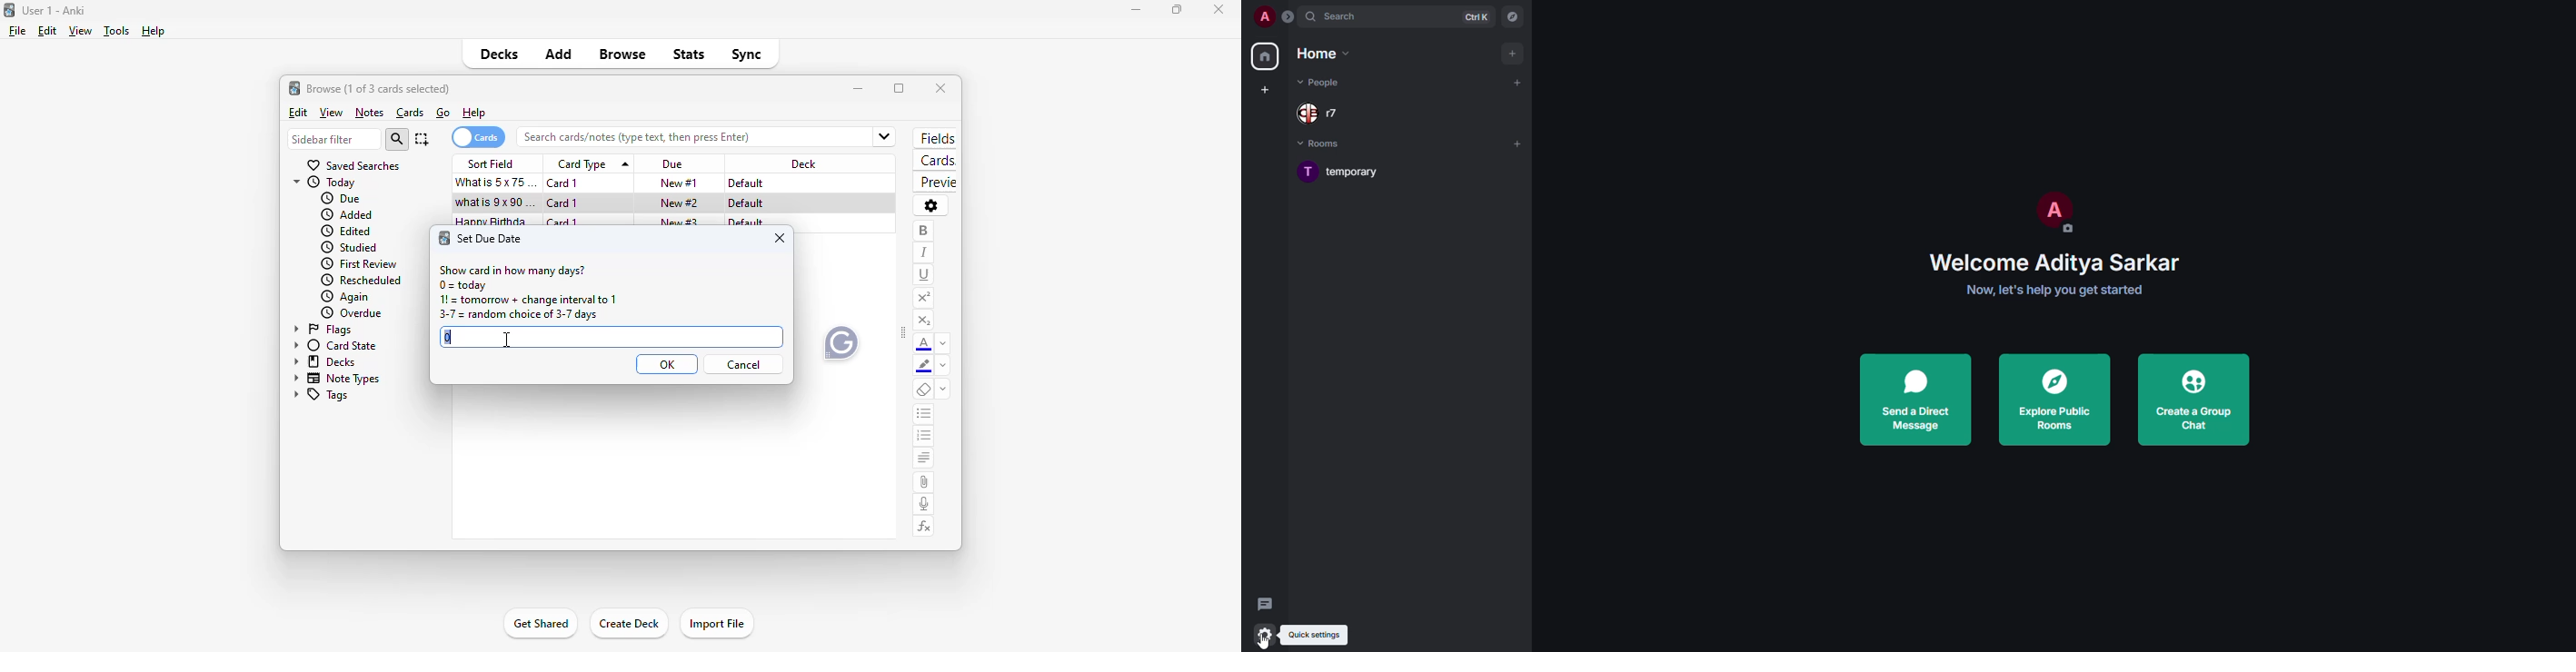 This screenshot has width=2576, height=672. Describe the element at coordinates (358, 265) in the screenshot. I see `first review` at that location.